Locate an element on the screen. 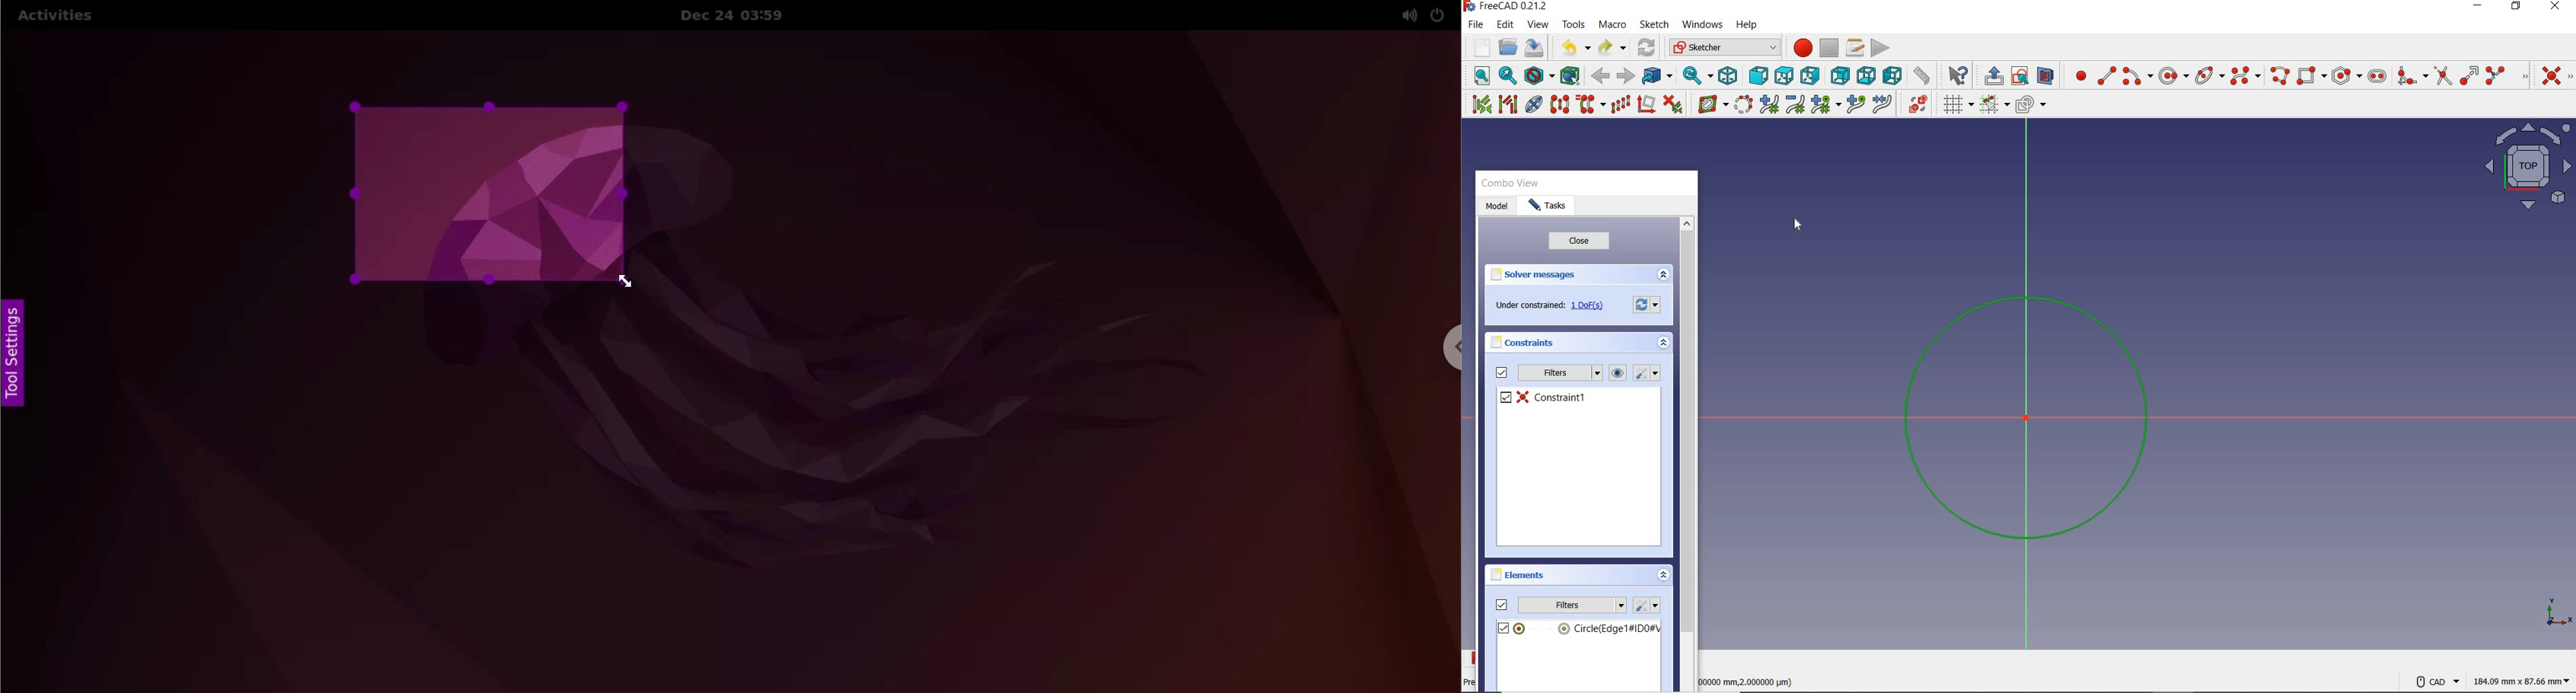 This screenshot has height=700, width=2576. undo is located at coordinates (1573, 48).